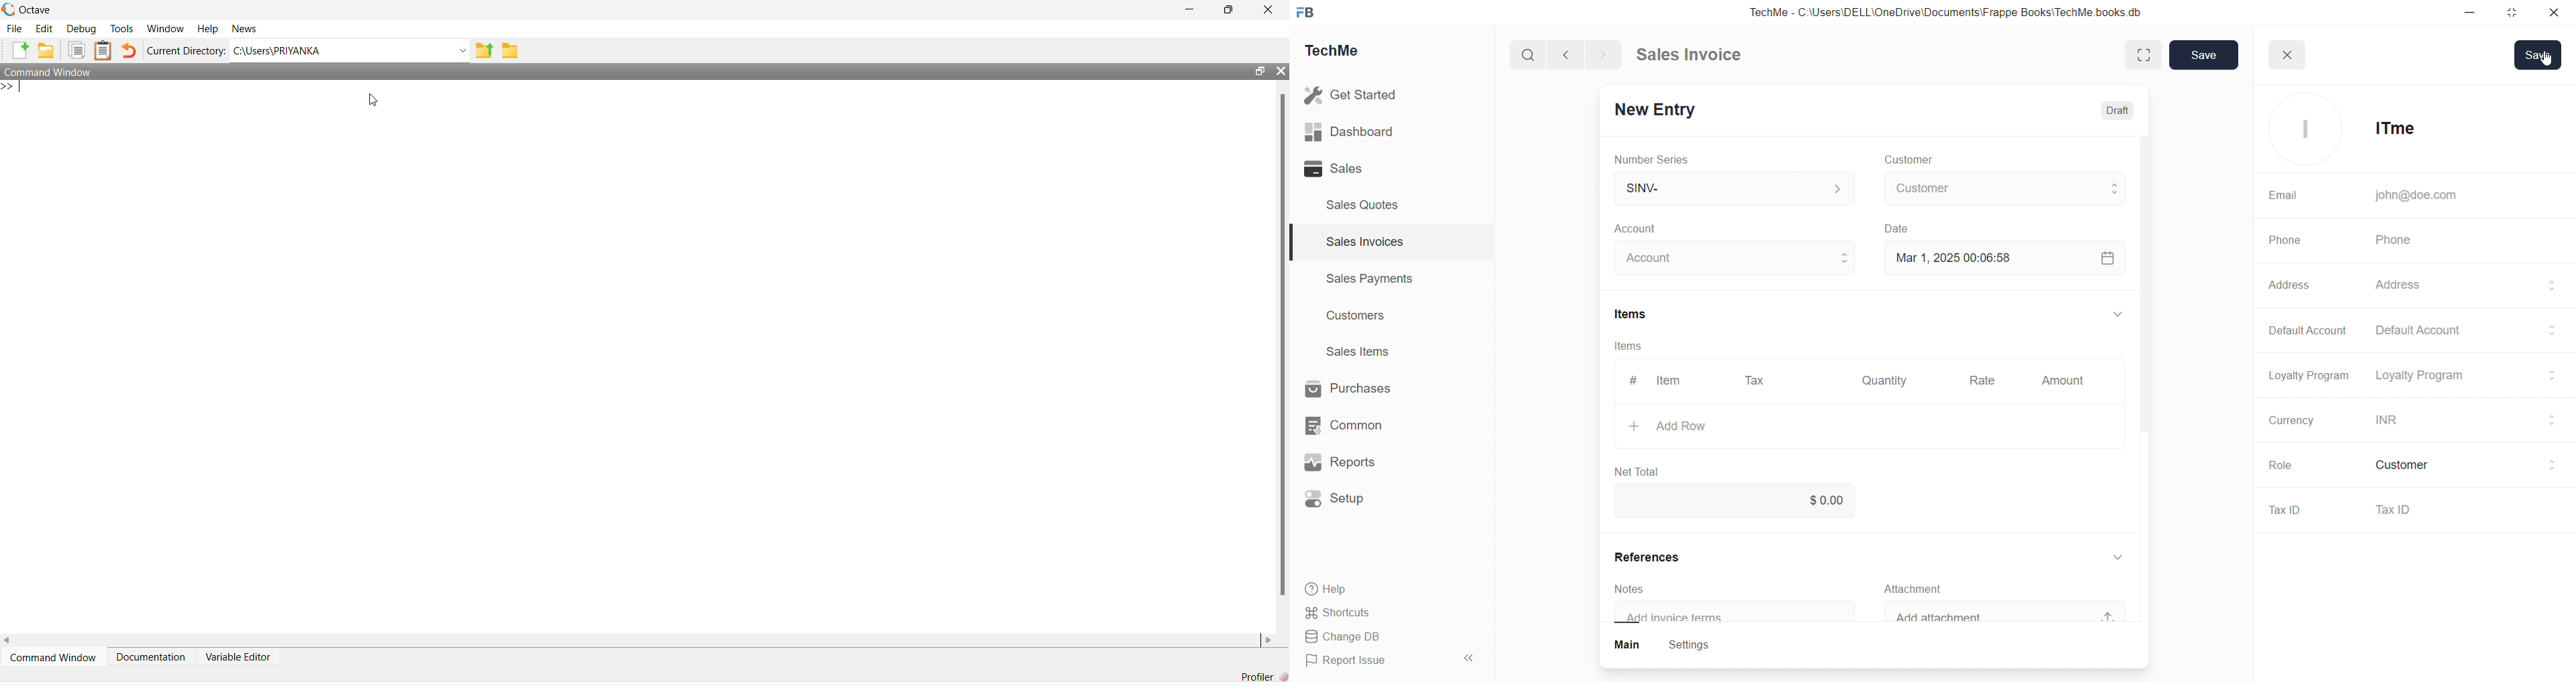 Image resolution: width=2576 pixels, height=700 pixels. I want to click on Loyalty Program, so click(2302, 374).